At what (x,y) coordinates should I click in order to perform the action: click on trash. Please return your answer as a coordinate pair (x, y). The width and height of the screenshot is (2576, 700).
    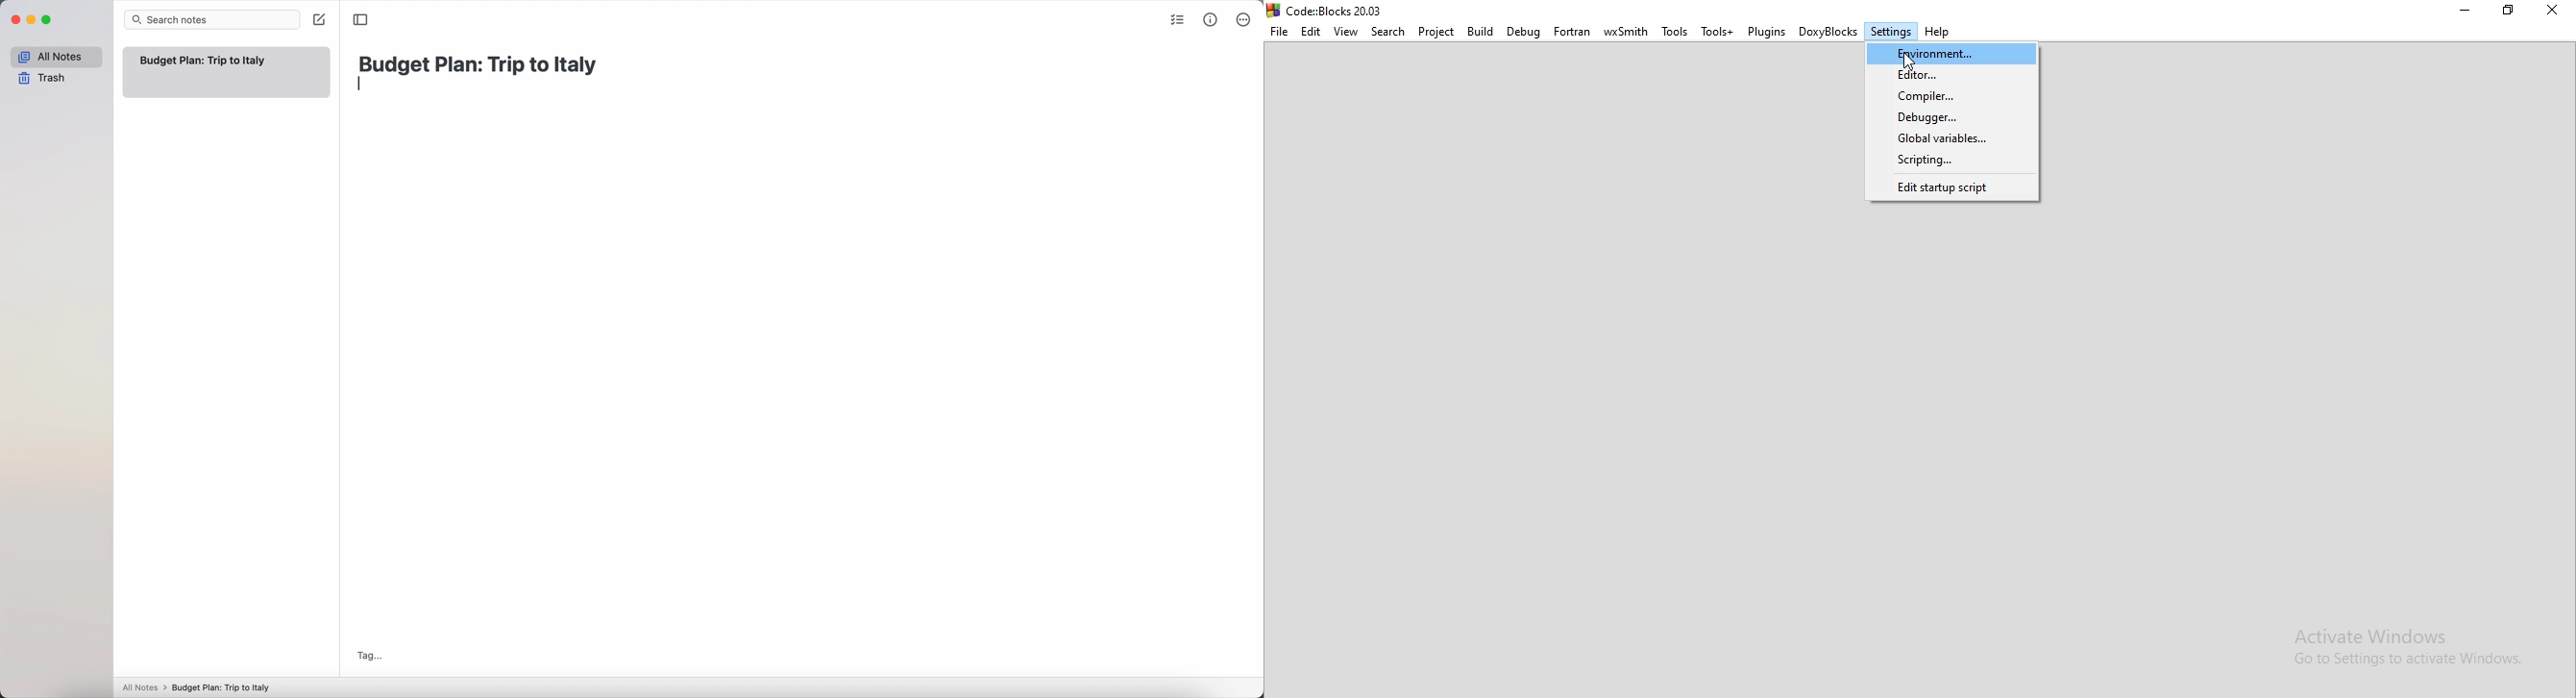
    Looking at the image, I should click on (42, 78).